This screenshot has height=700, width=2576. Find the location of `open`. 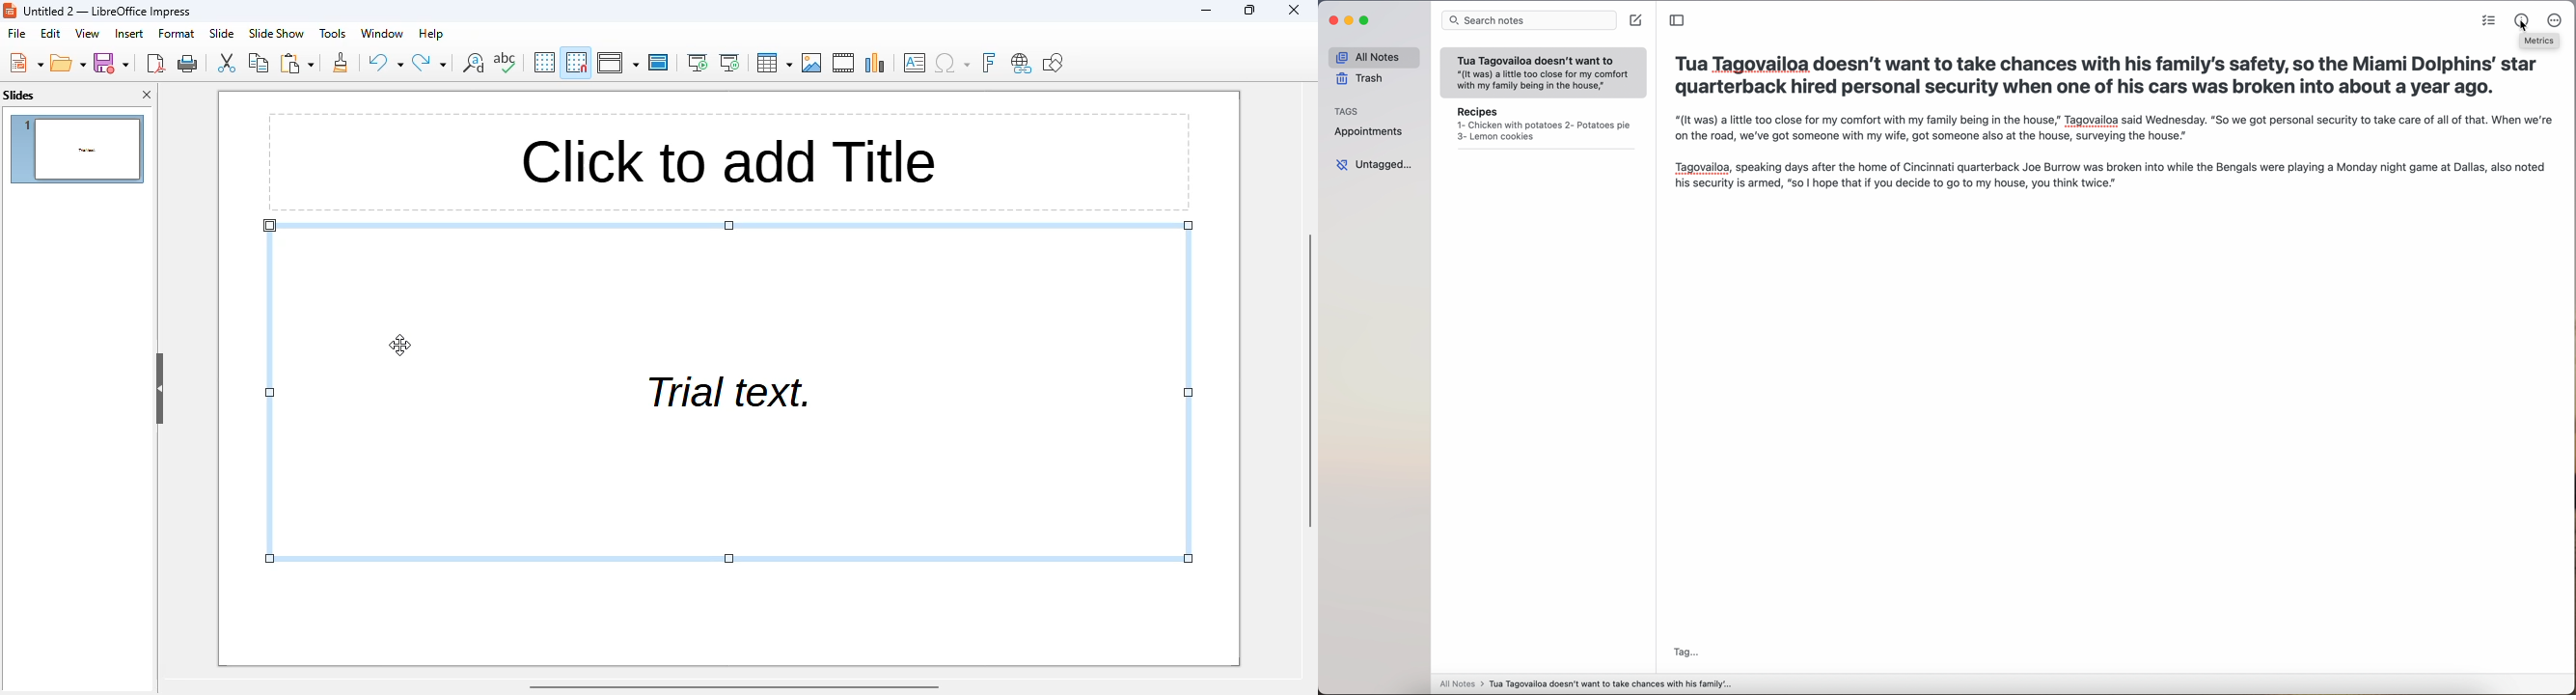

open is located at coordinates (69, 63).